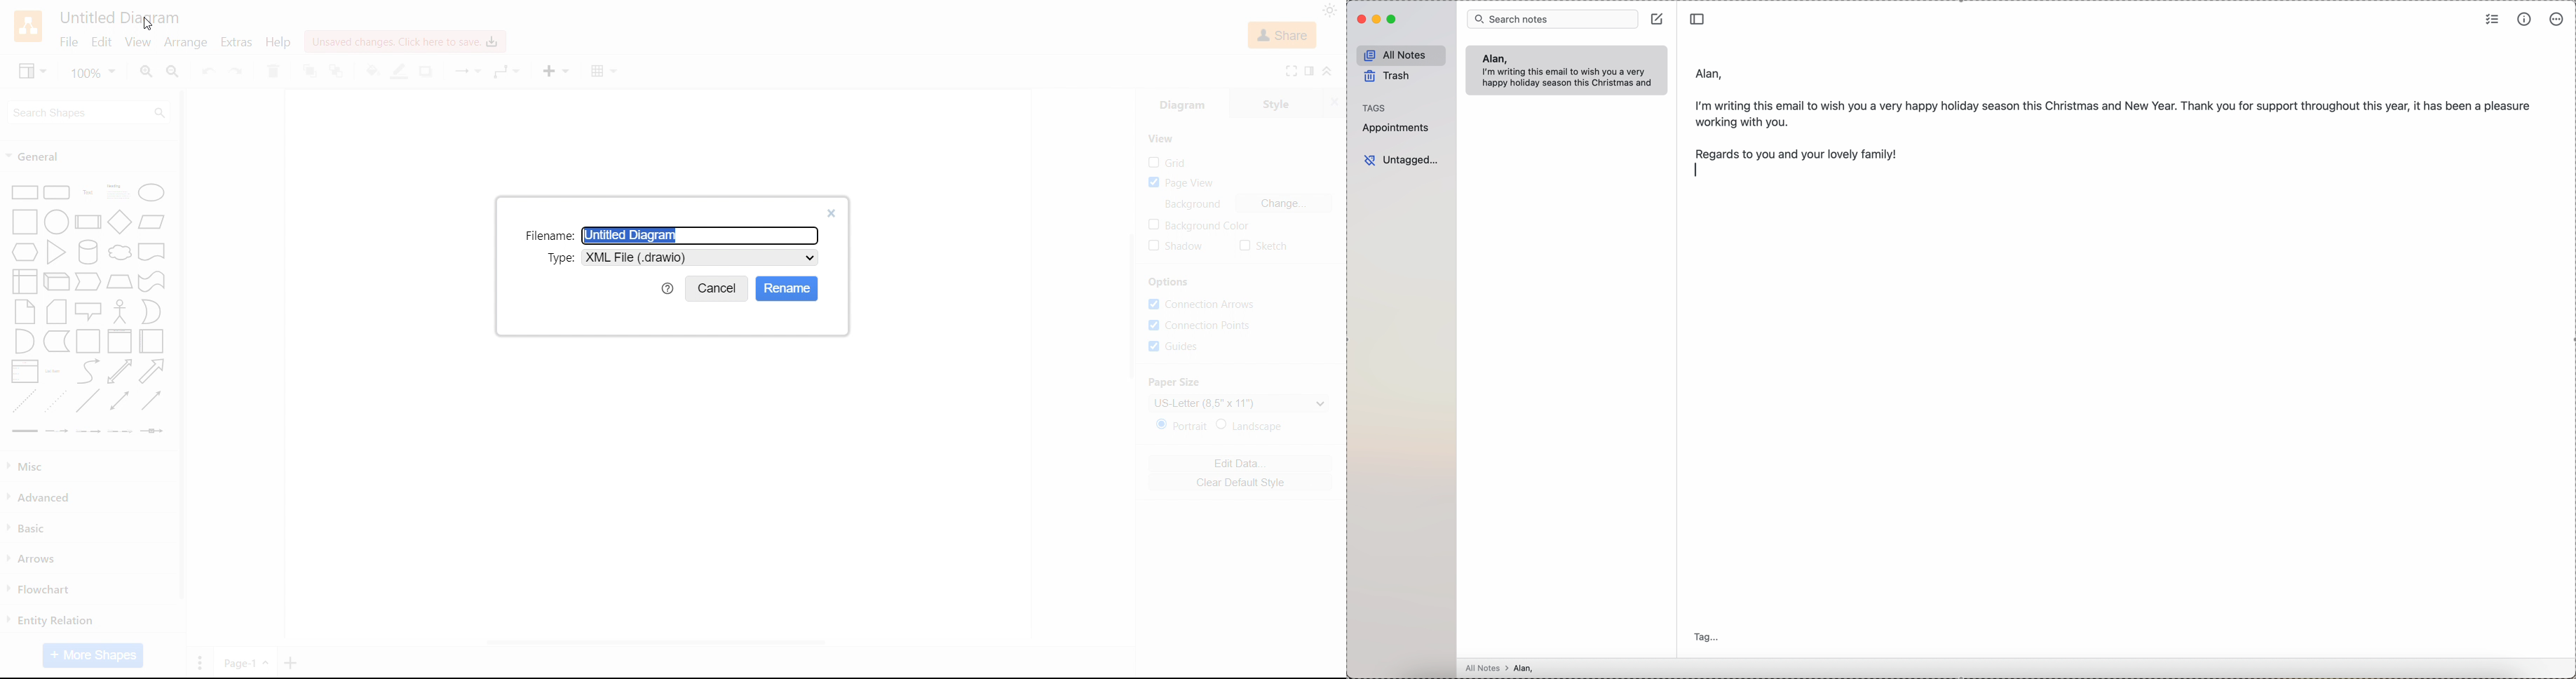 This screenshot has width=2576, height=700. I want to click on Fill colour , so click(372, 71).